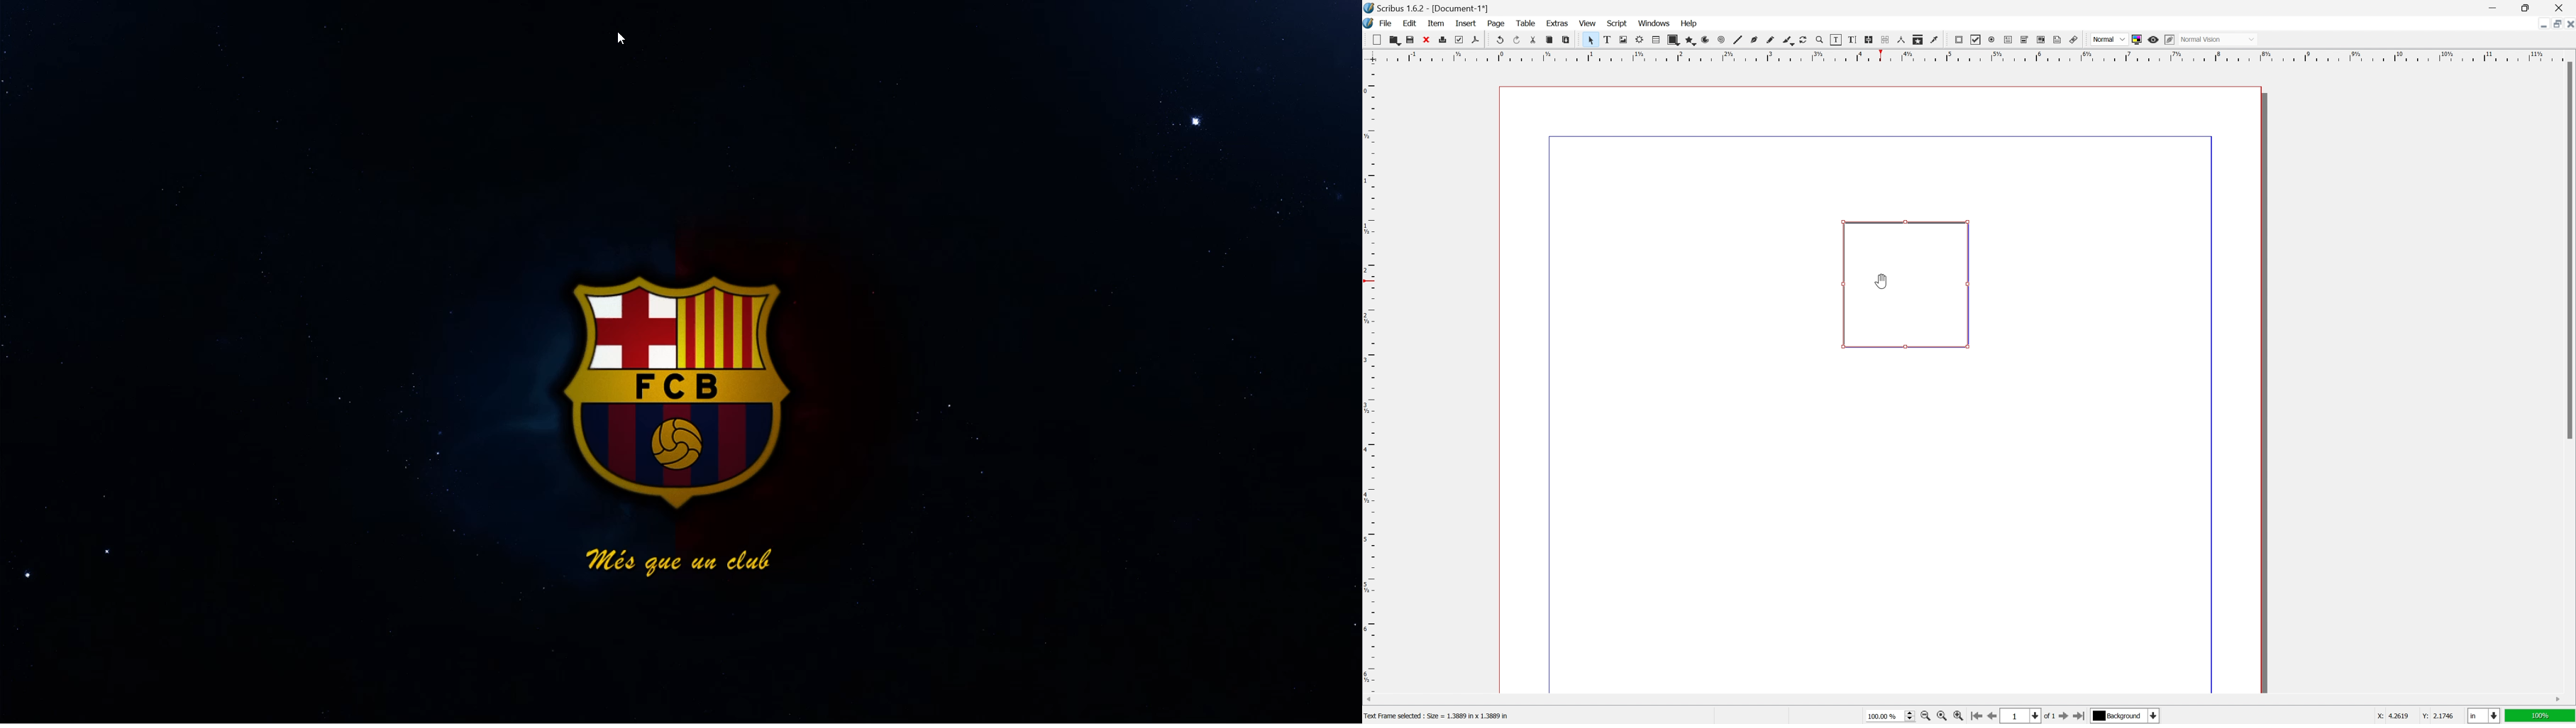  What do you see at coordinates (1941, 716) in the screenshot?
I see `zoom to 100%` at bounding box center [1941, 716].